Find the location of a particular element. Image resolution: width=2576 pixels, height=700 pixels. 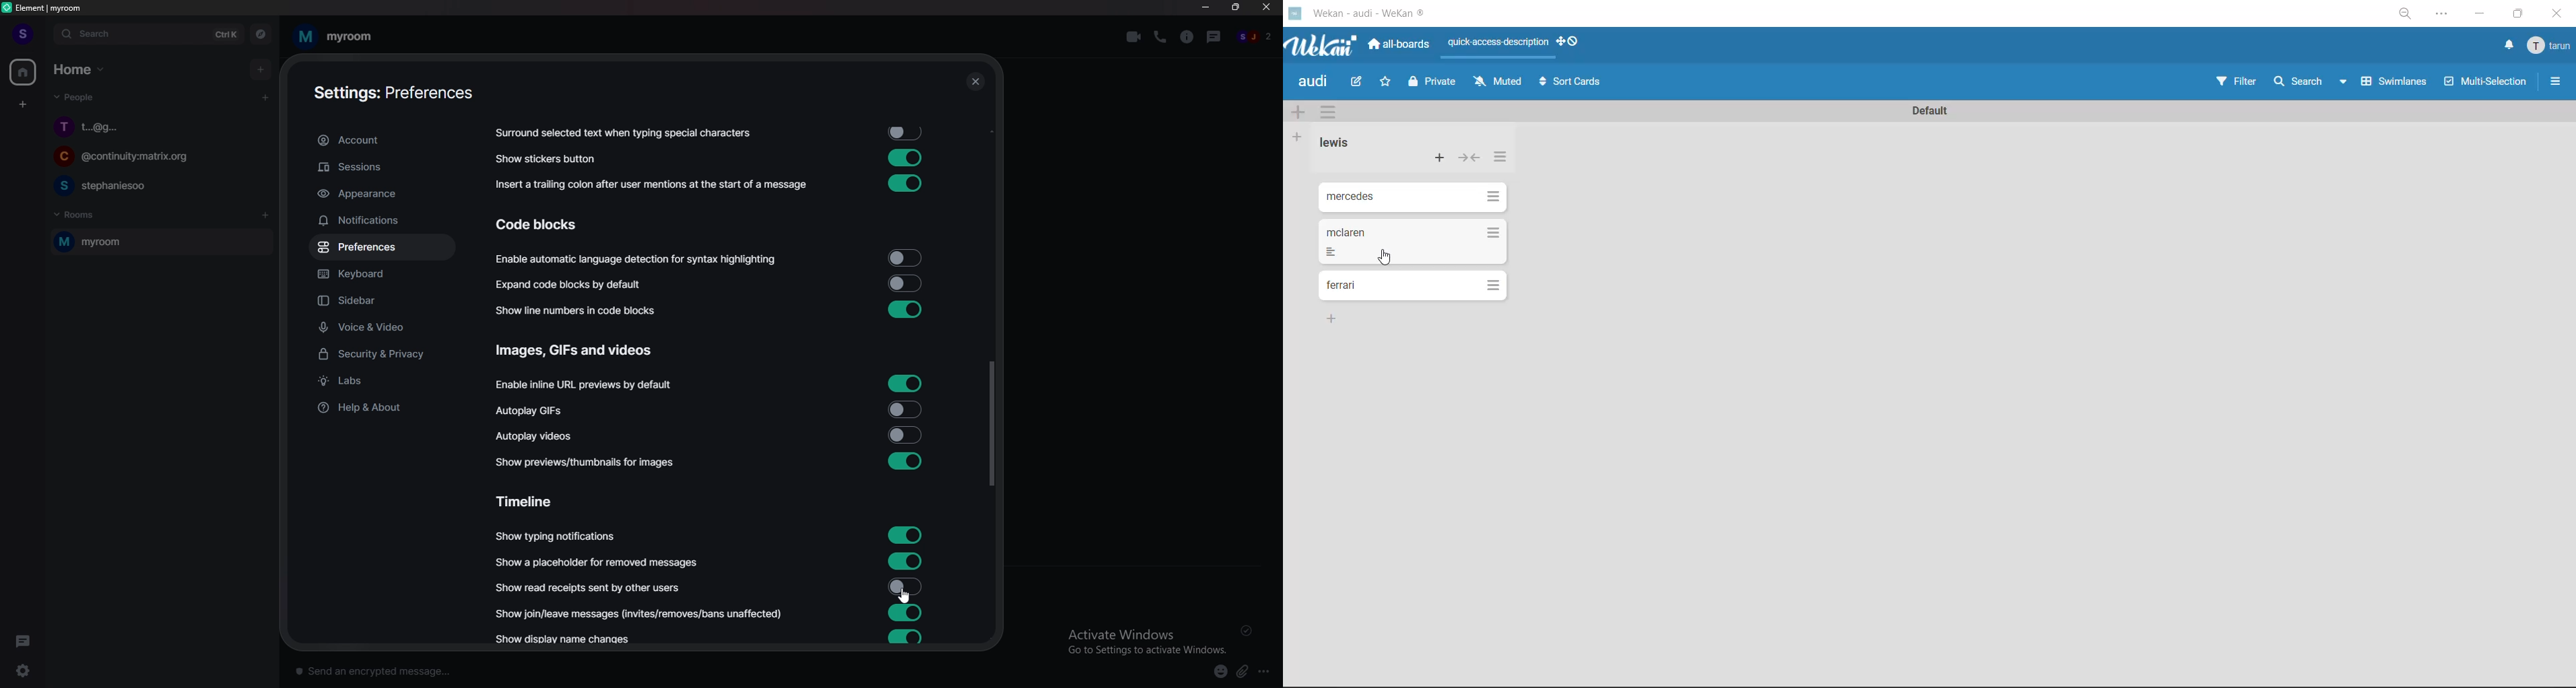

chat is located at coordinates (156, 158).